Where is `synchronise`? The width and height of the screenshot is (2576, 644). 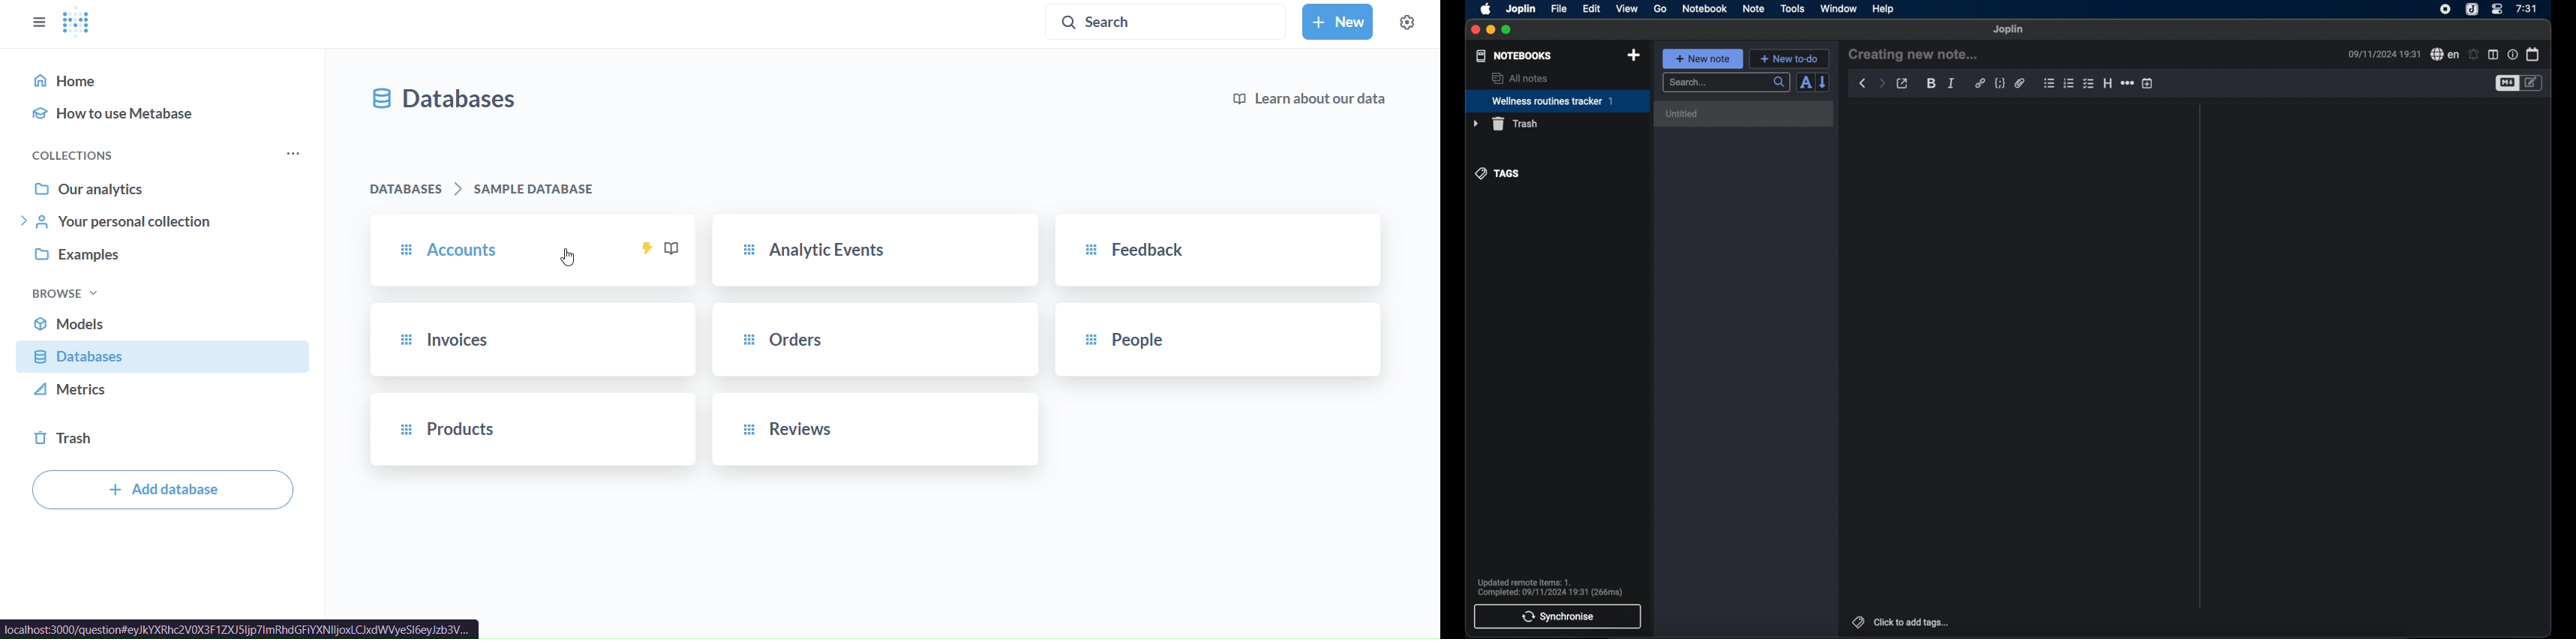 synchronise is located at coordinates (1558, 617).